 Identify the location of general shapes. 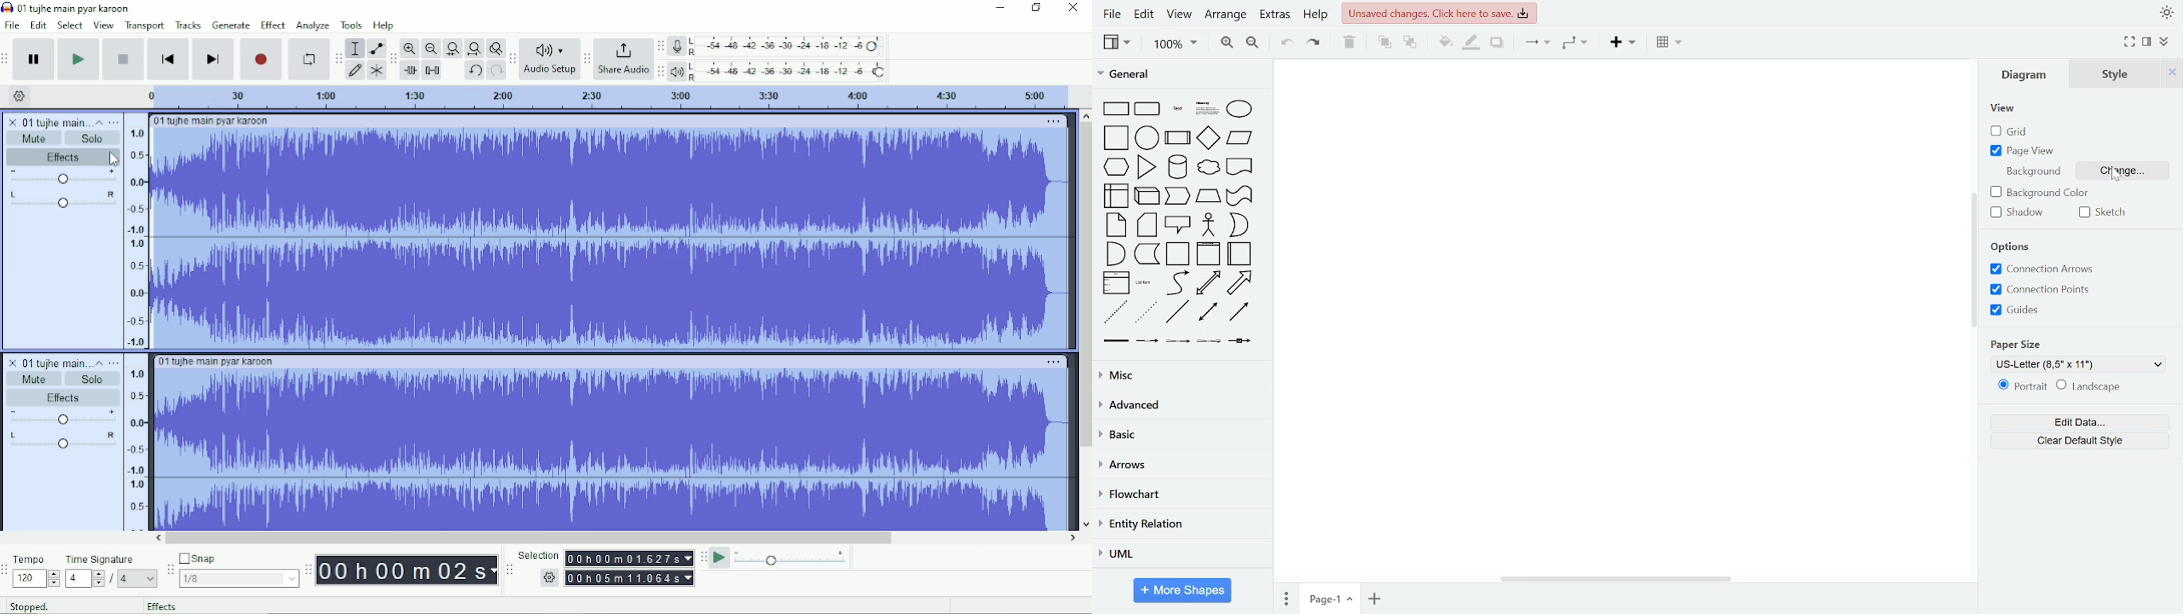
(1237, 108).